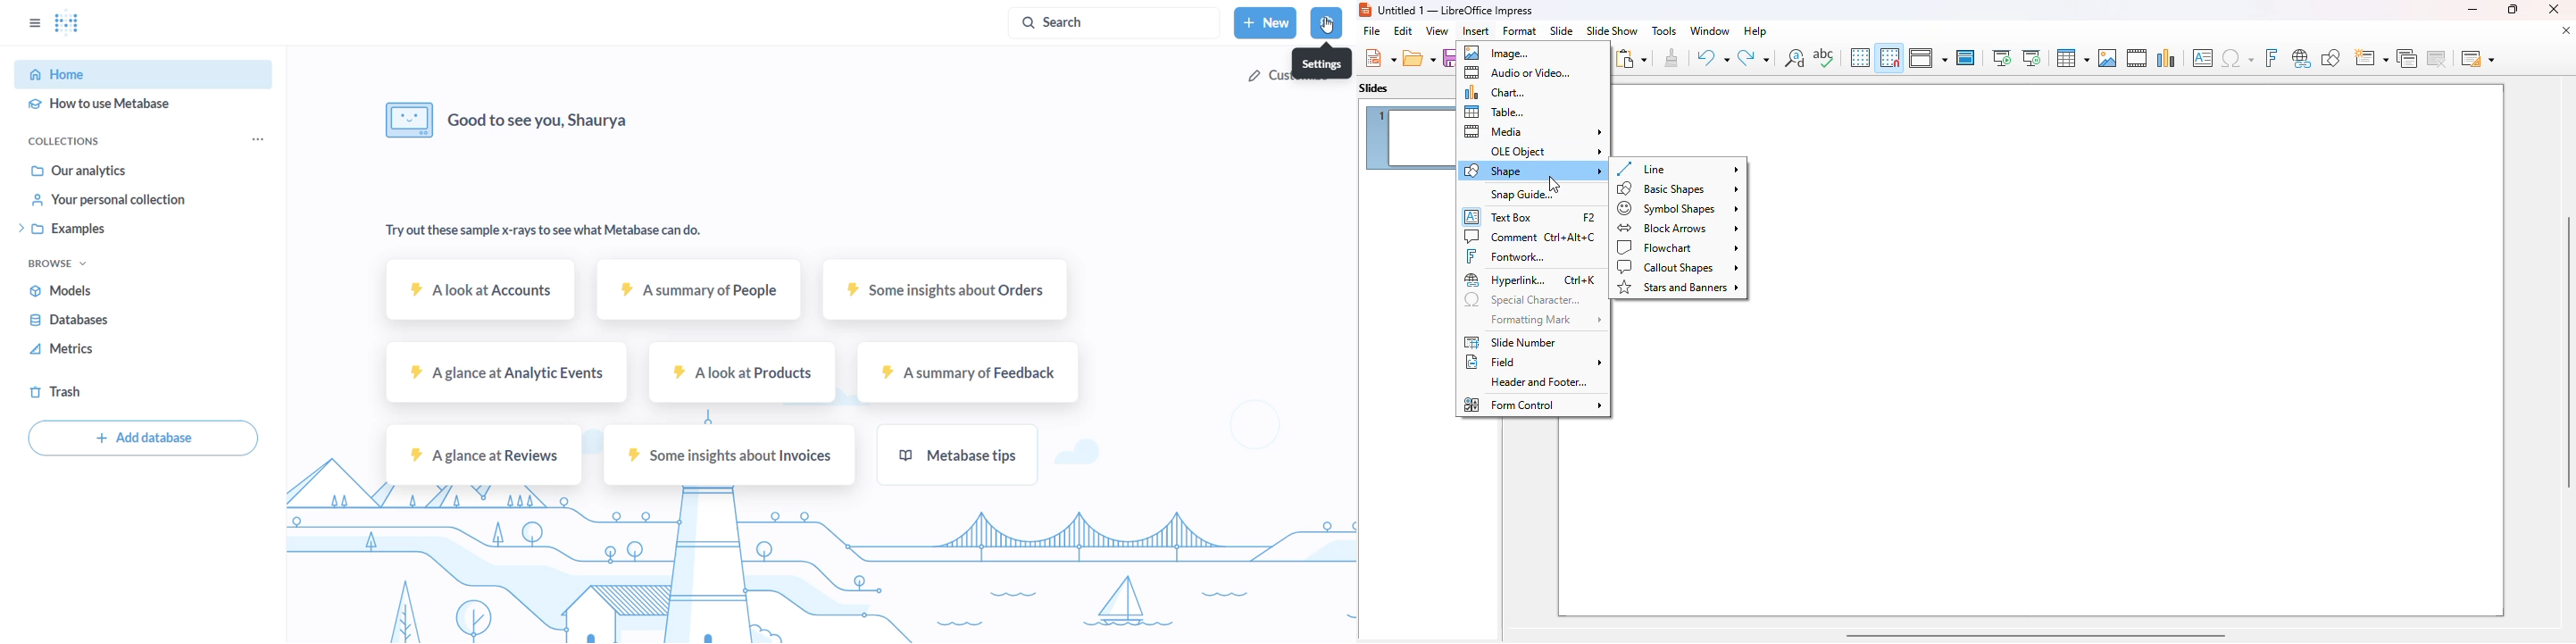  What do you see at coordinates (1448, 58) in the screenshot?
I see `save` at bounding box center [1448, 58].